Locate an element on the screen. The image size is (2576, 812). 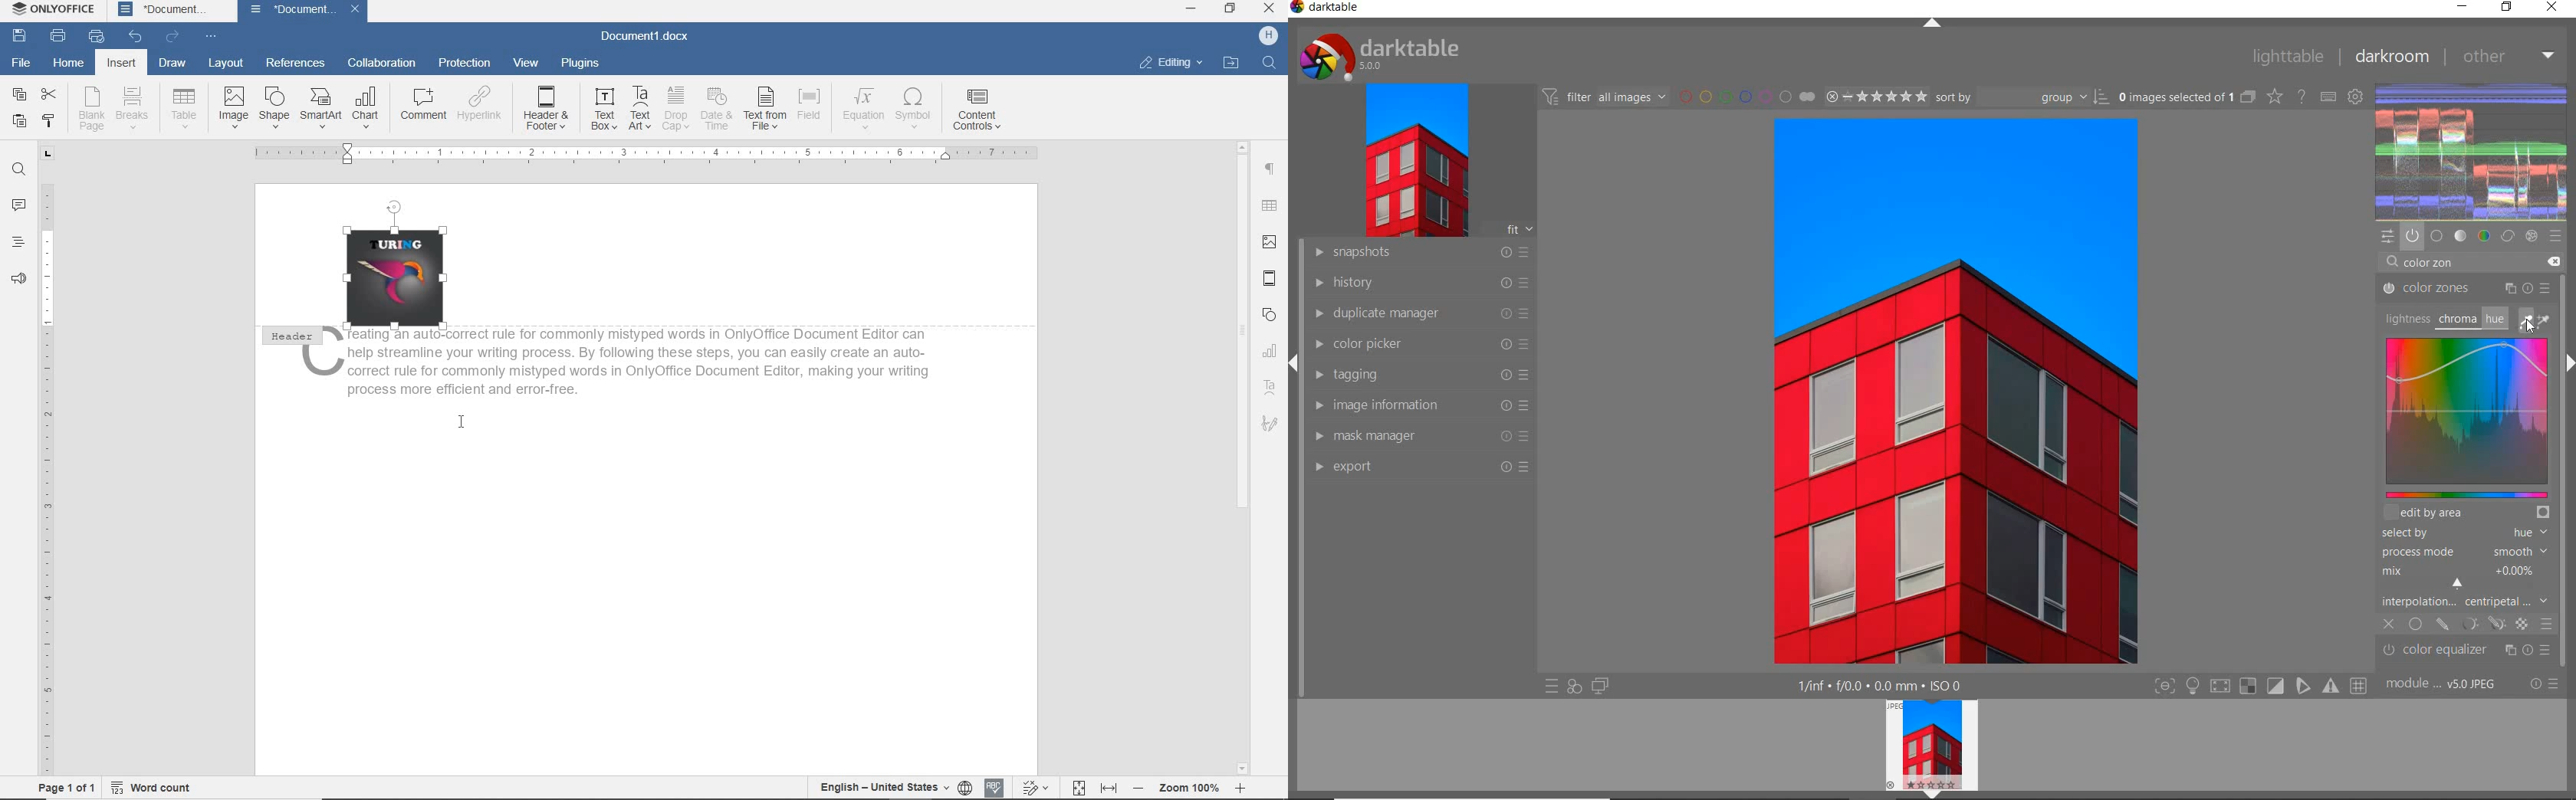
COMMENTS is located at coordinates (18, 204).